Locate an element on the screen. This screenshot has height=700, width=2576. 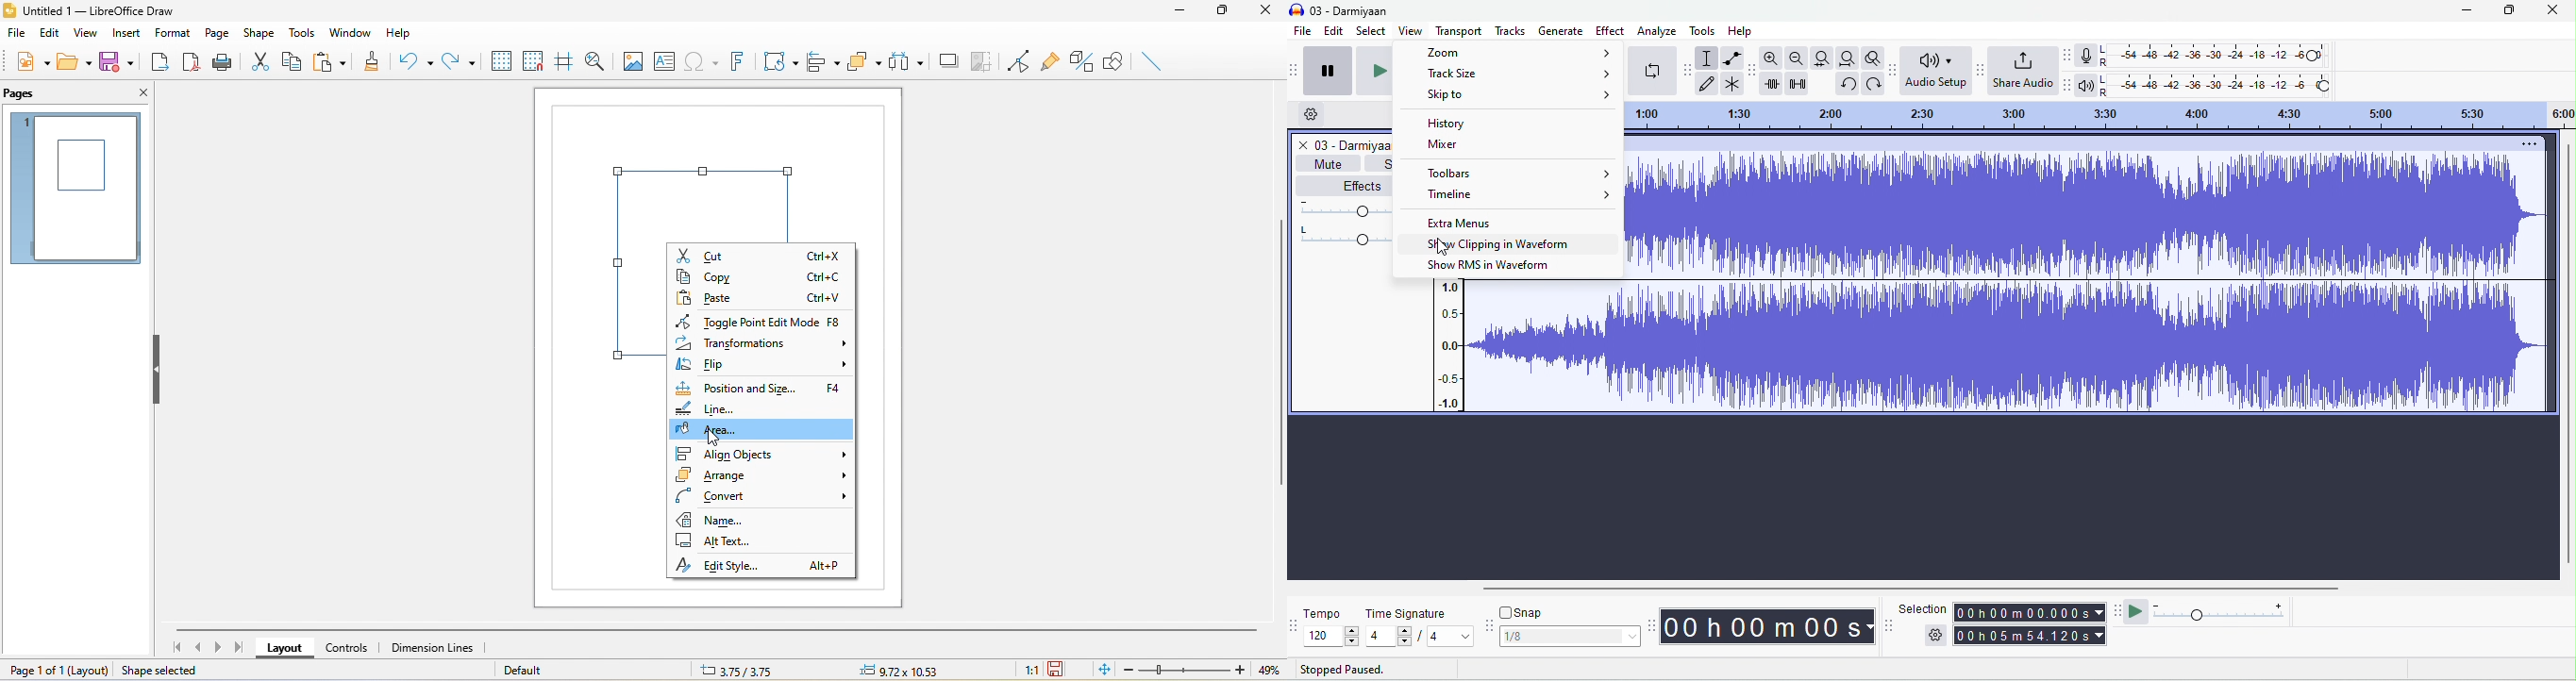
previous page is located at coordinates (196, 647).